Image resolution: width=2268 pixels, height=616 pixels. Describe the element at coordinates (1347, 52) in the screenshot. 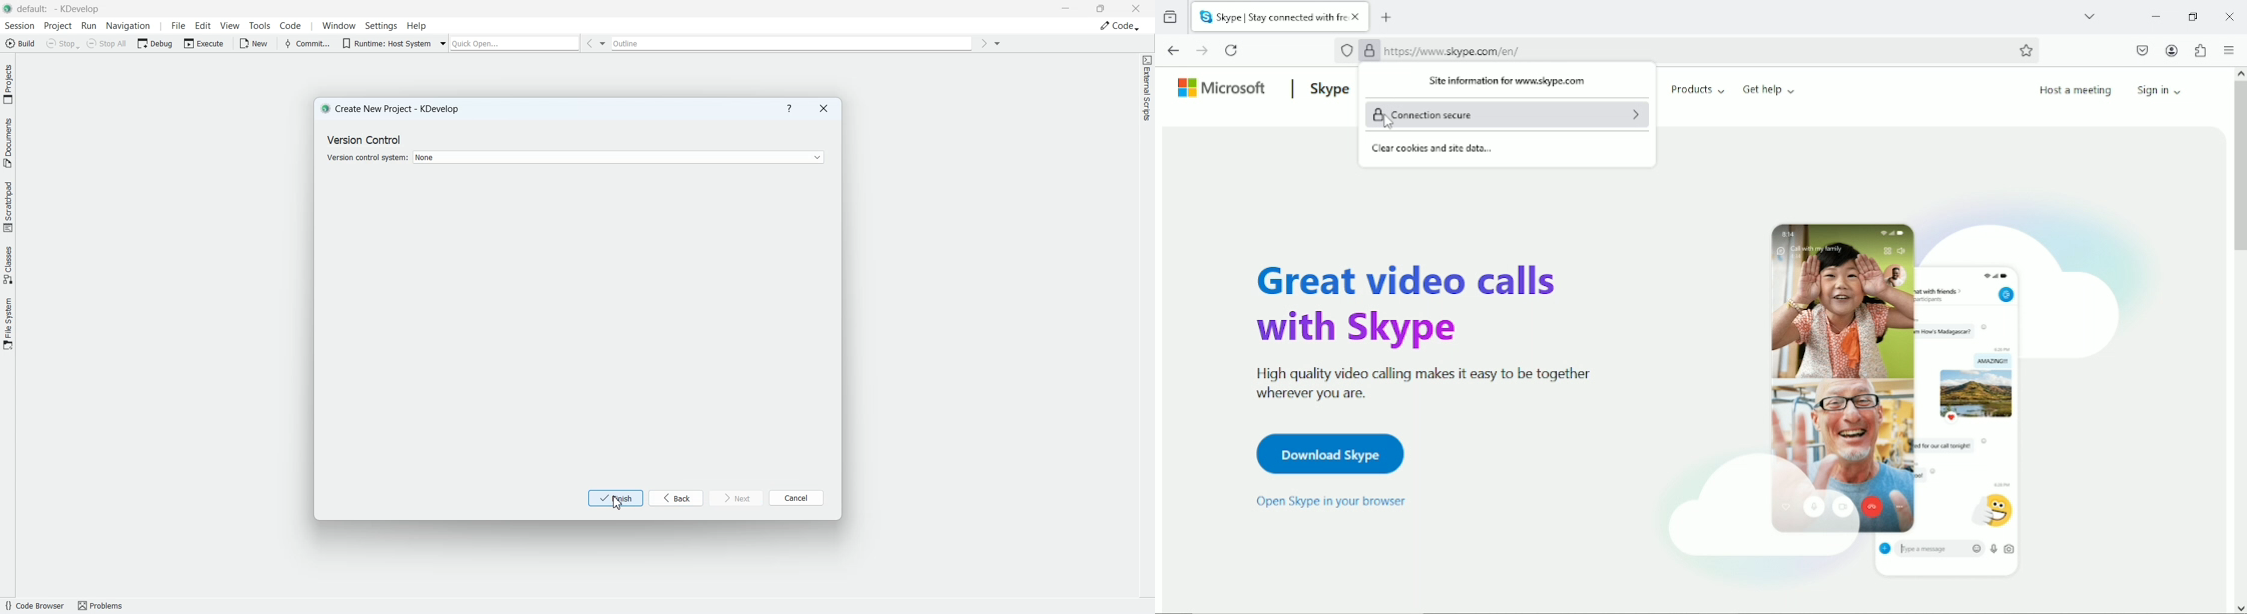

I see `No trackers know to firefox were detected on this page` at that location.